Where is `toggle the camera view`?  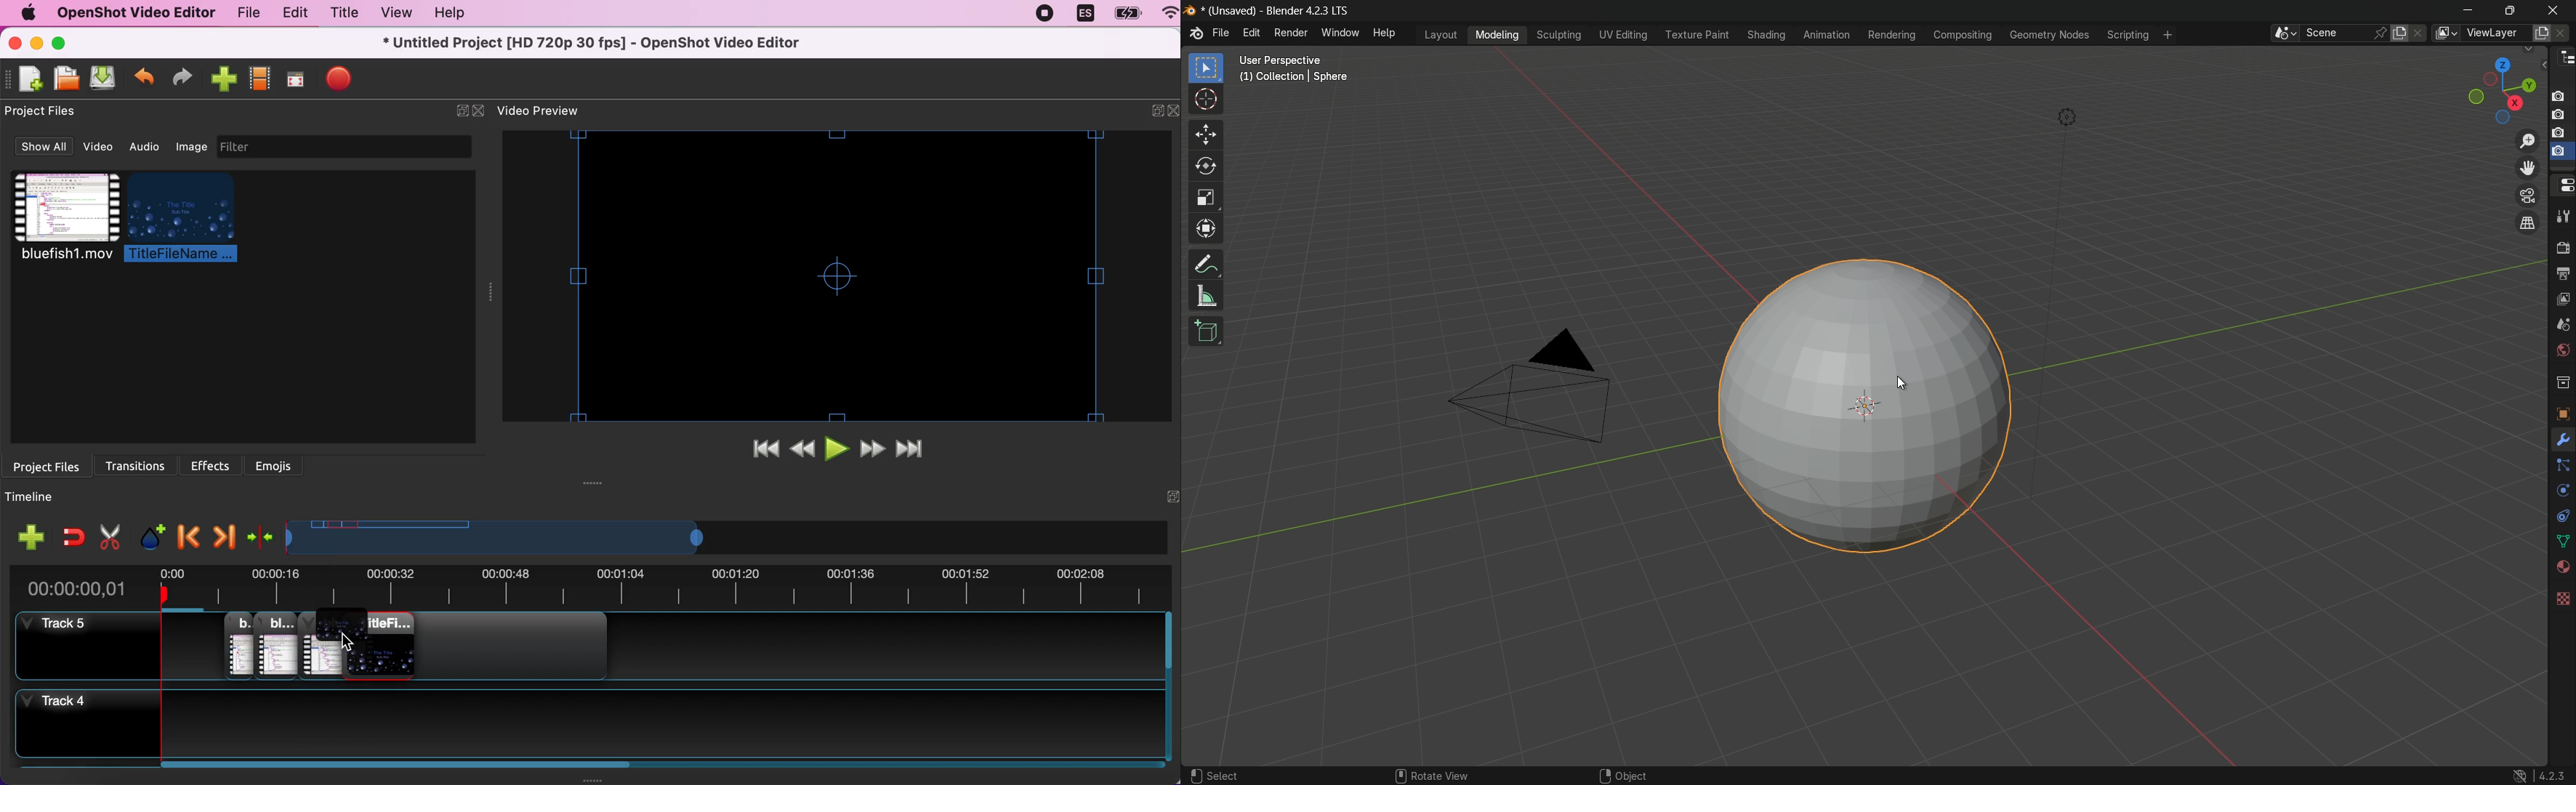 toggle the camera view is located at coordinates (2528, 196).